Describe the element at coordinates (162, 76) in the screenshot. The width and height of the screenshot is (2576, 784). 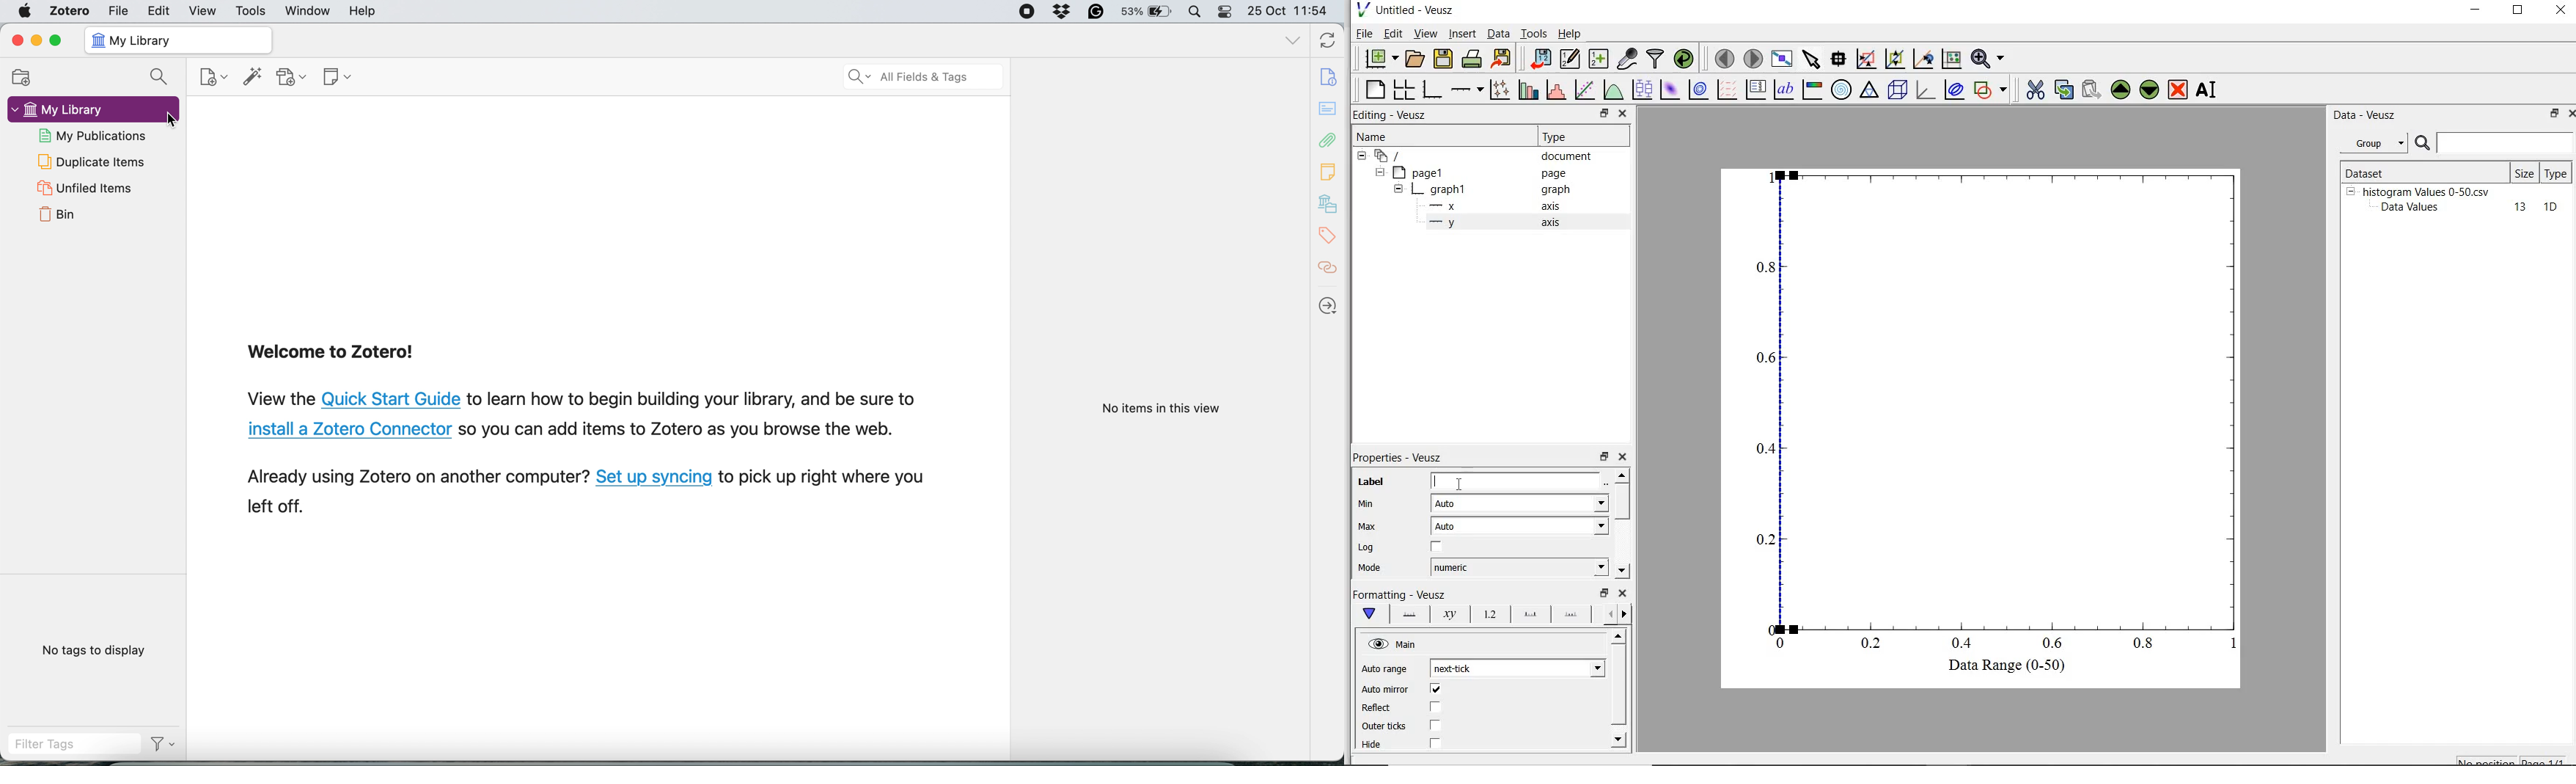
I see `search` at that location.